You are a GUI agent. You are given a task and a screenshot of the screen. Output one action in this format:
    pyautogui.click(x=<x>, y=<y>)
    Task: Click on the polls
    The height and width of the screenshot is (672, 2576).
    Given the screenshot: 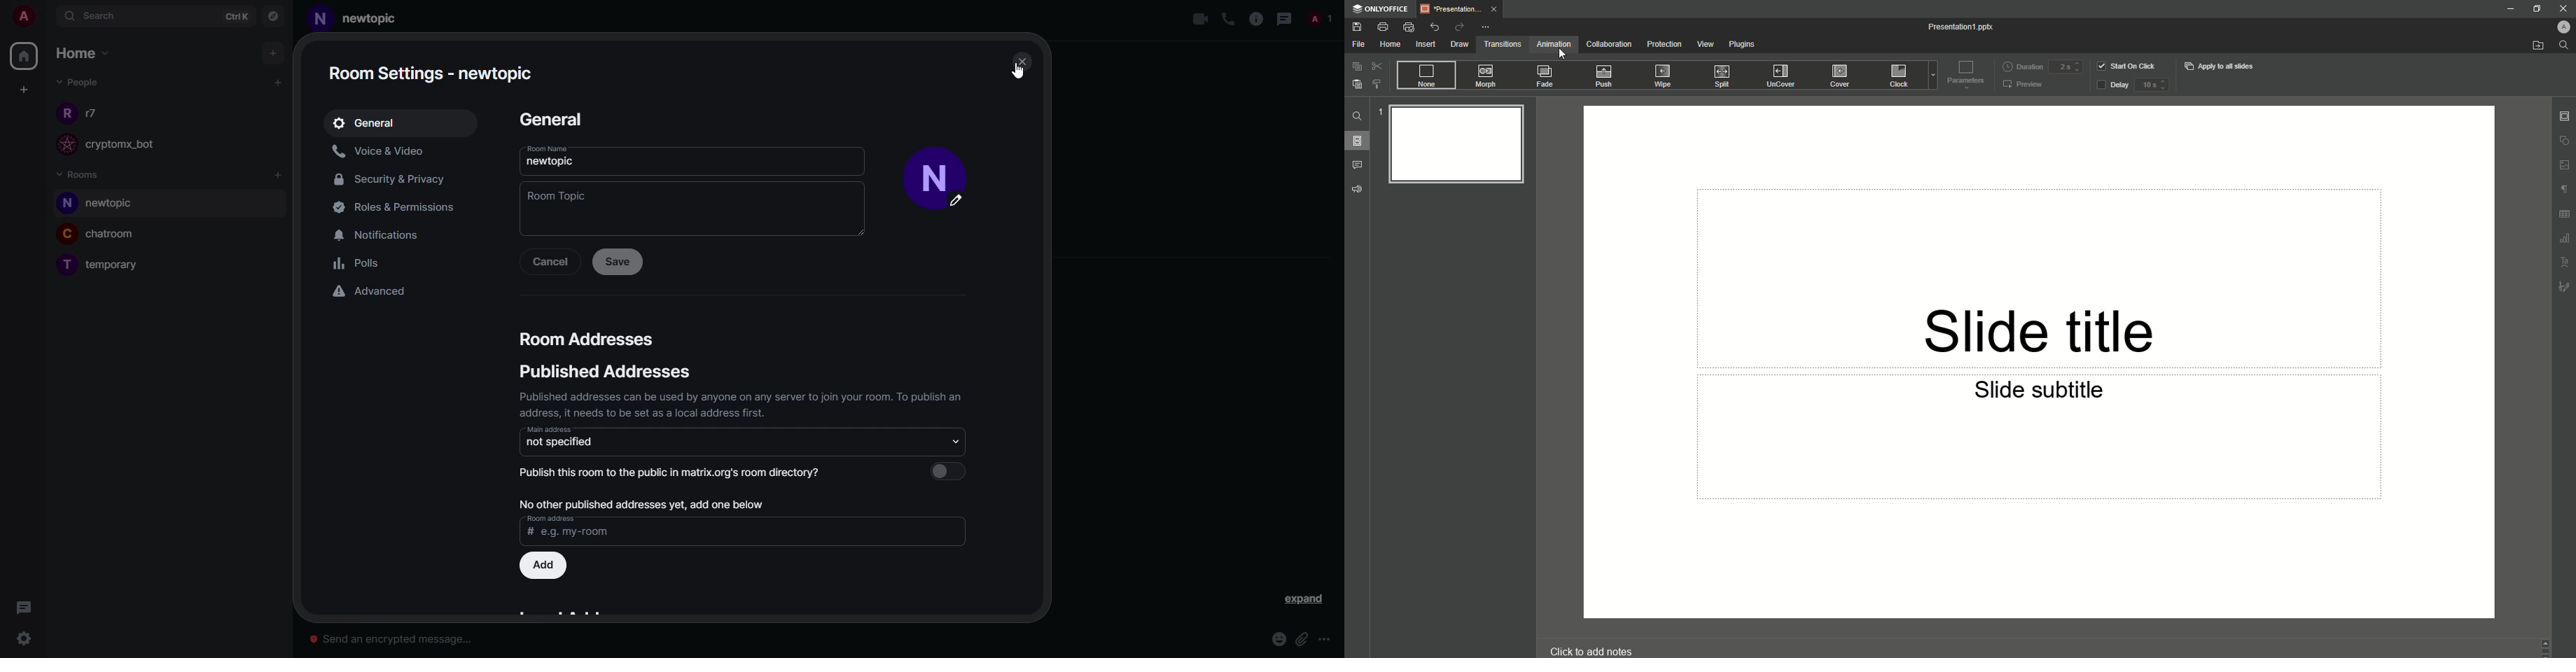 What is the action you would take?
    pyautogui.click(x=360, y=265)
    